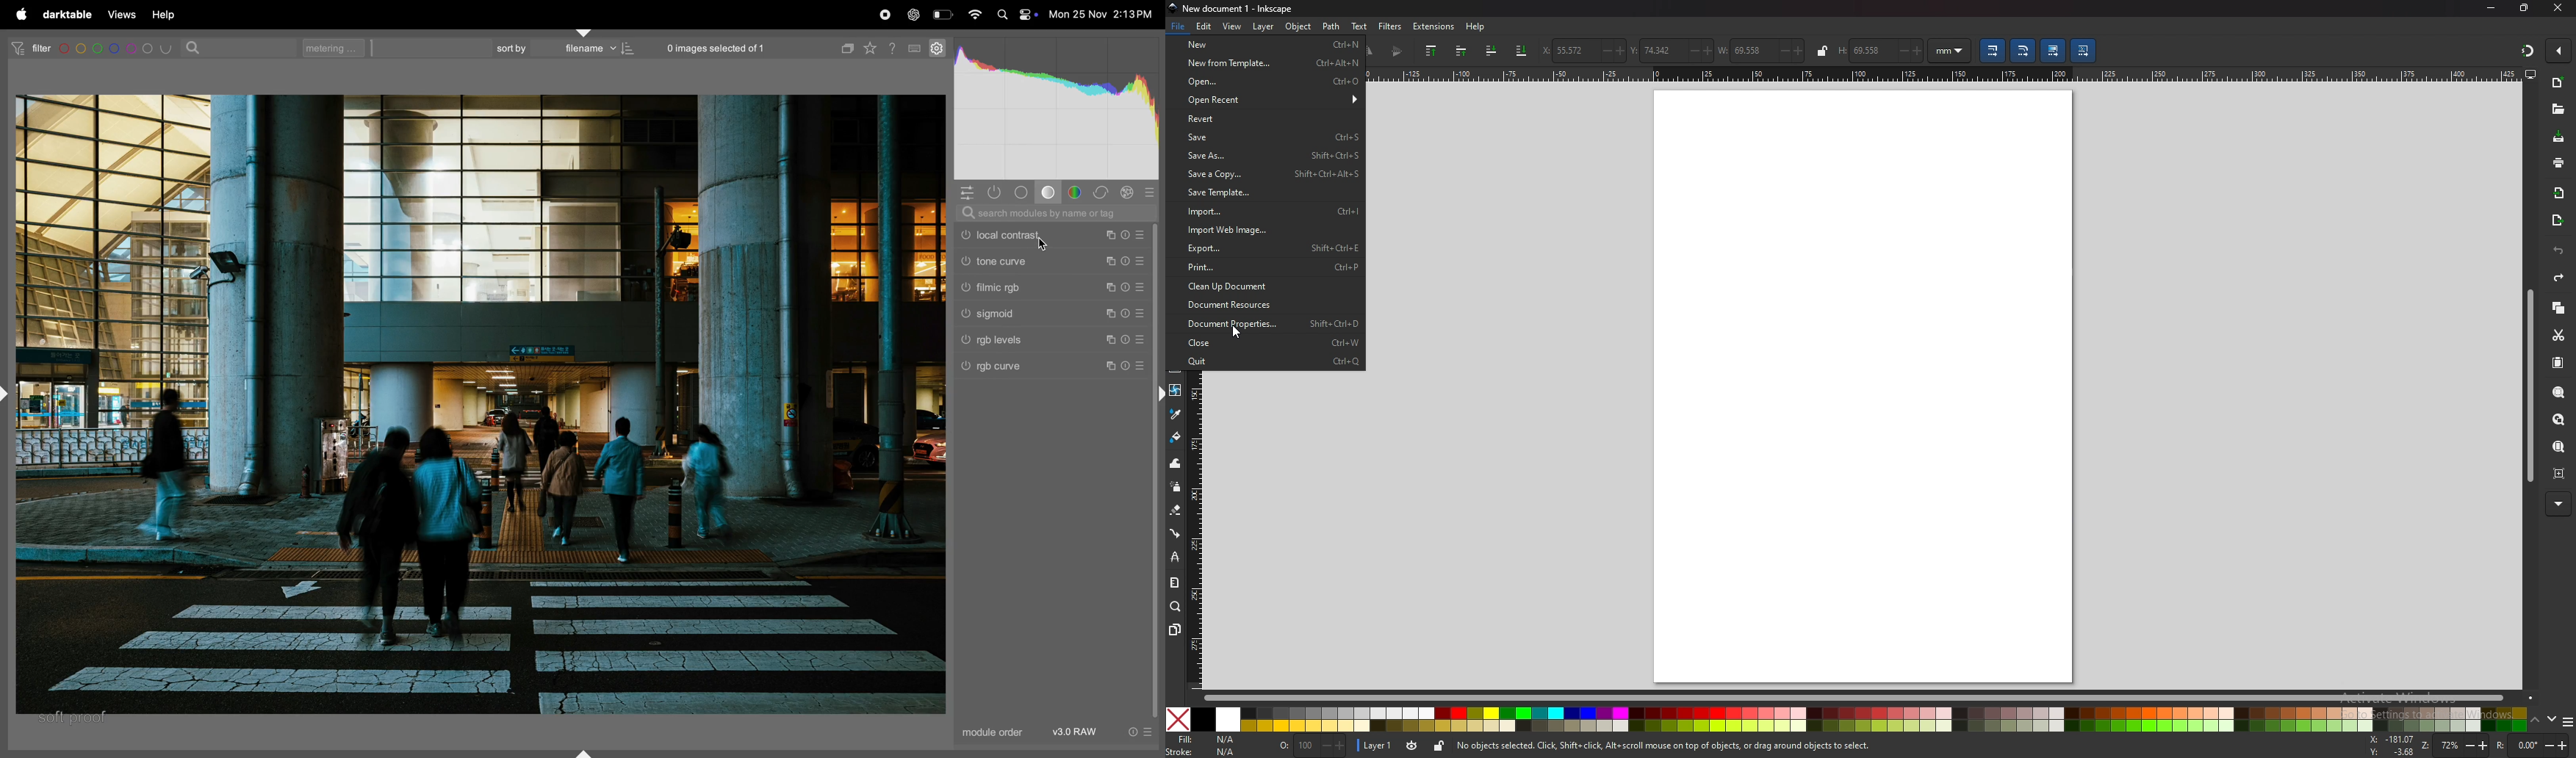  Describe the element at coordinates (1159, 396) in the screenshot. I see `shift+ctrl+r` at that location.